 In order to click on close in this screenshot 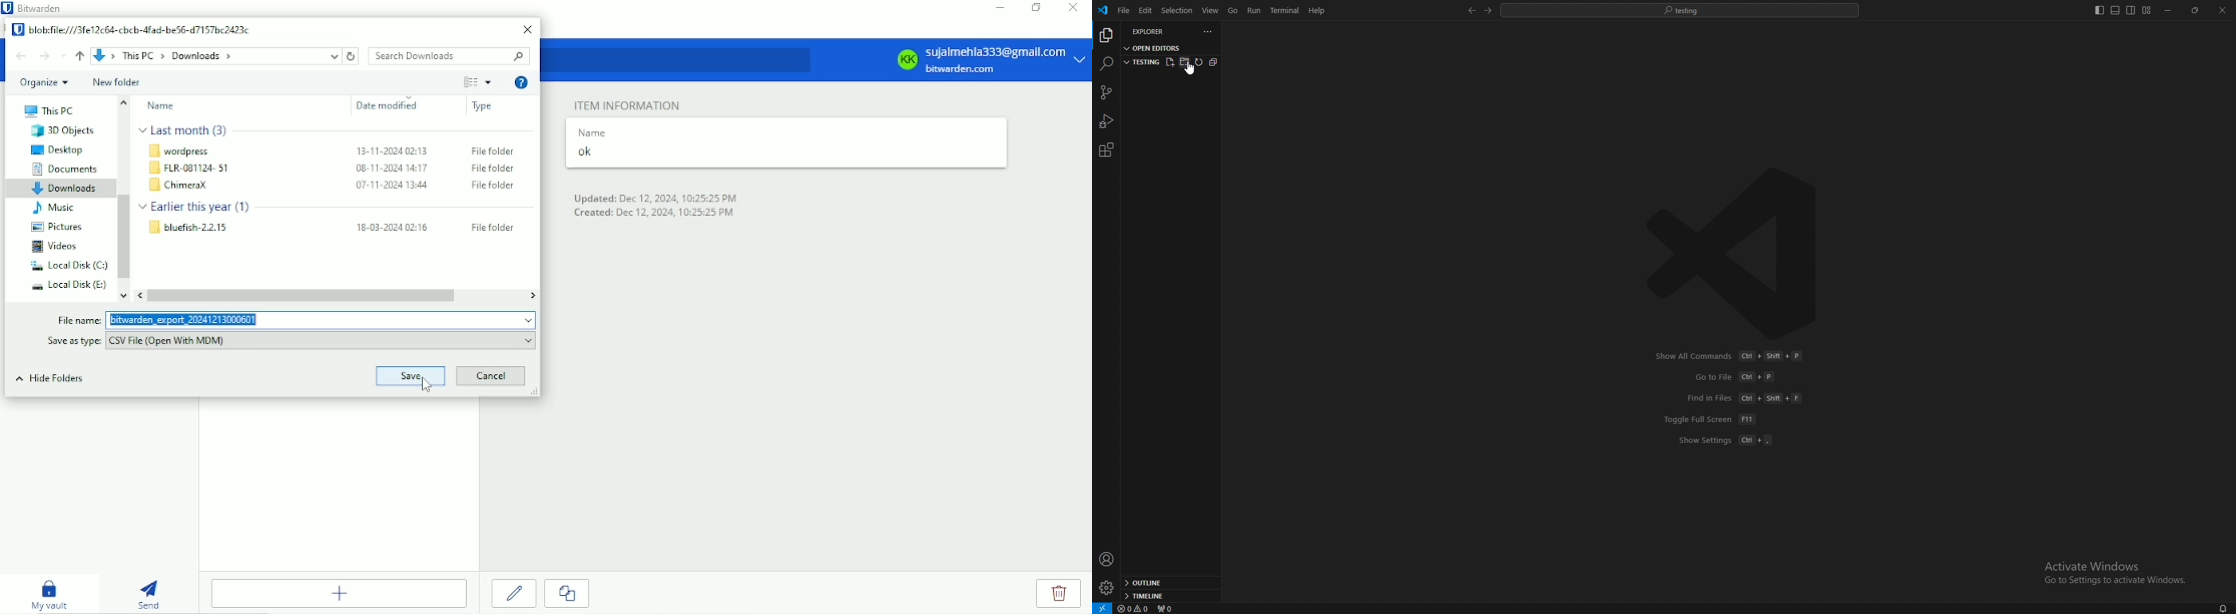, I will do `click(2223, 10)`.